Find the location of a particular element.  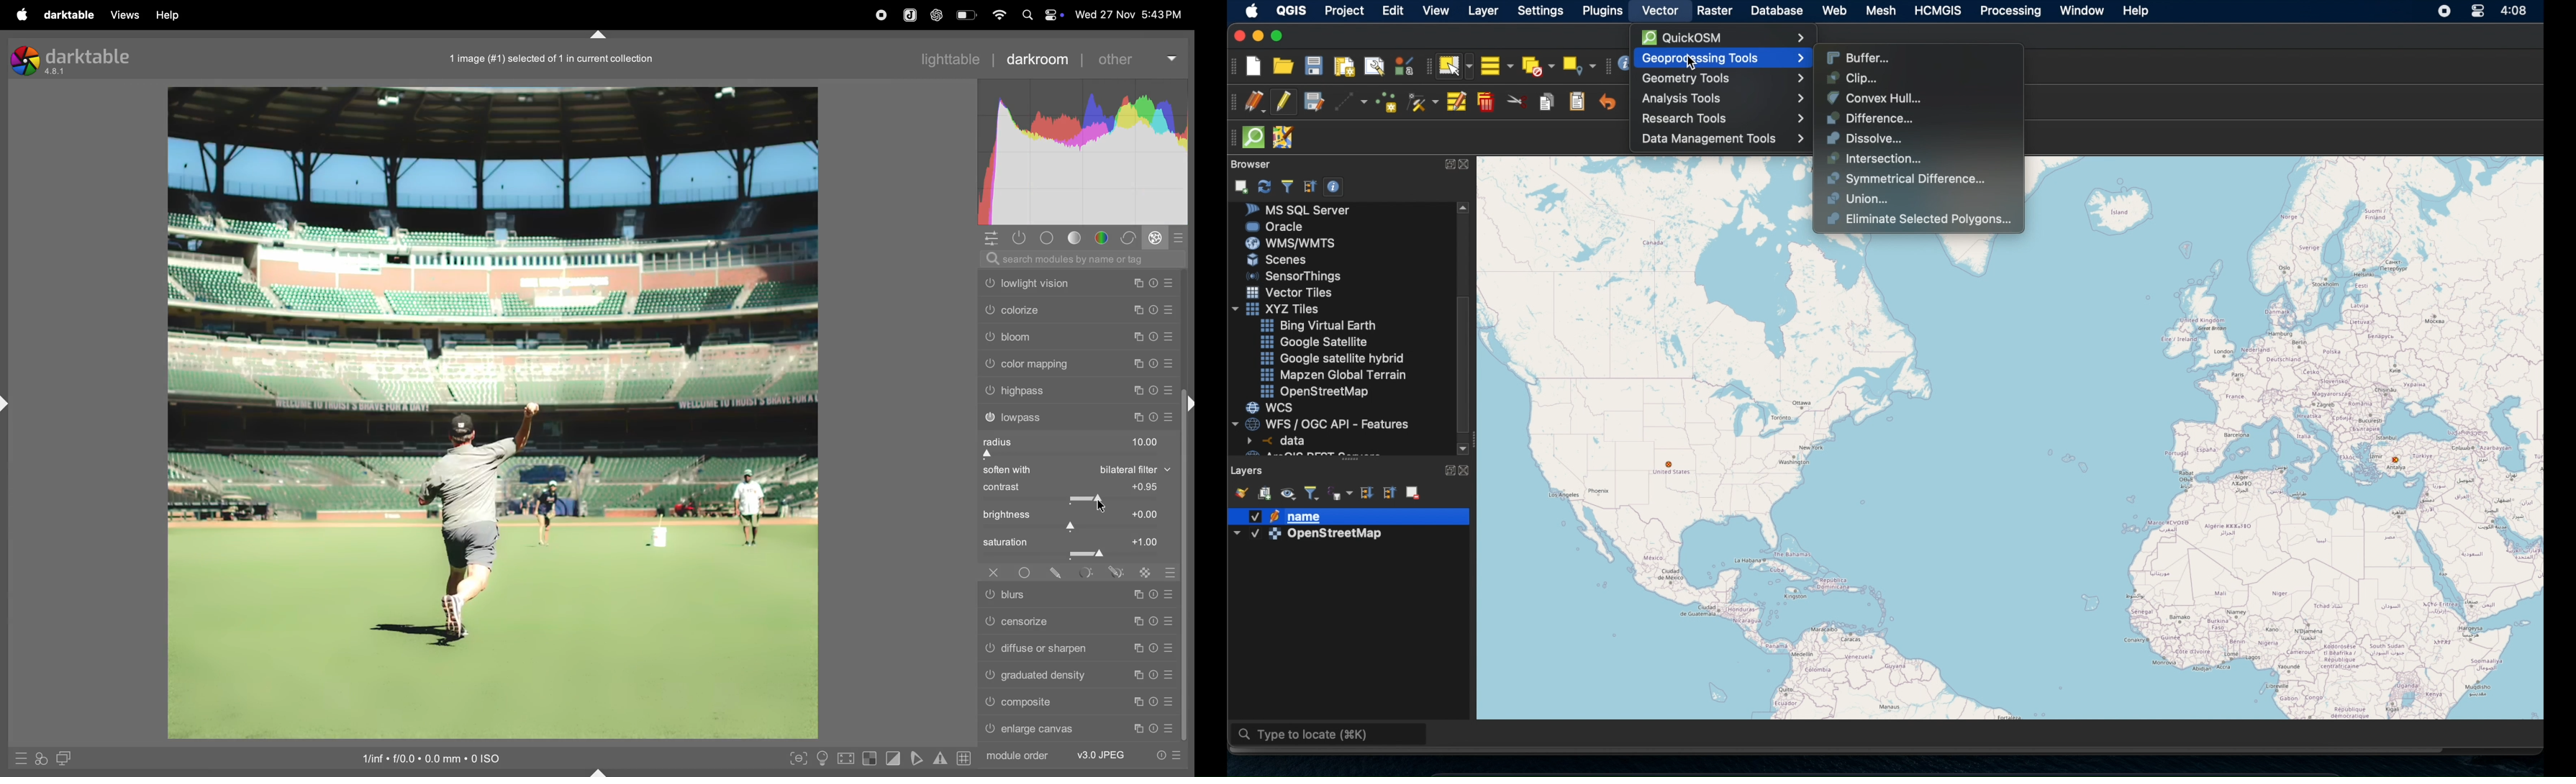

josh remote is located at coordinates (1287, 138).